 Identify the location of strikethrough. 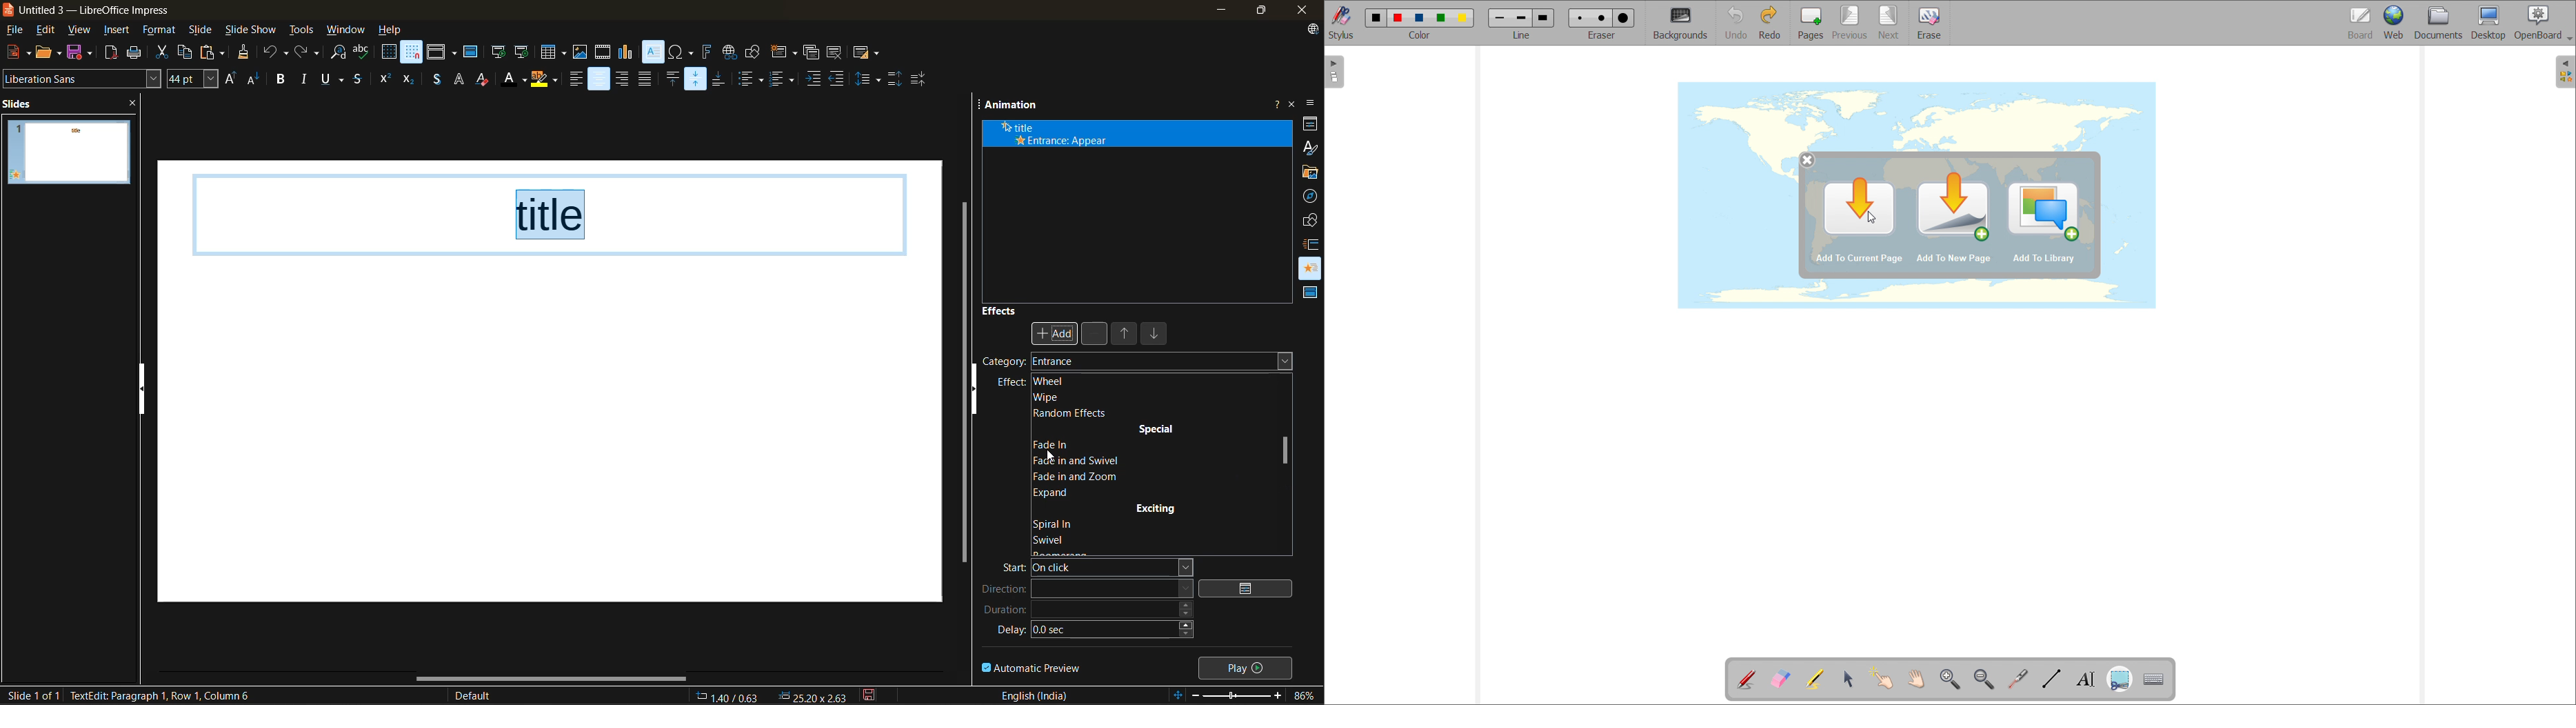
(359, 81).